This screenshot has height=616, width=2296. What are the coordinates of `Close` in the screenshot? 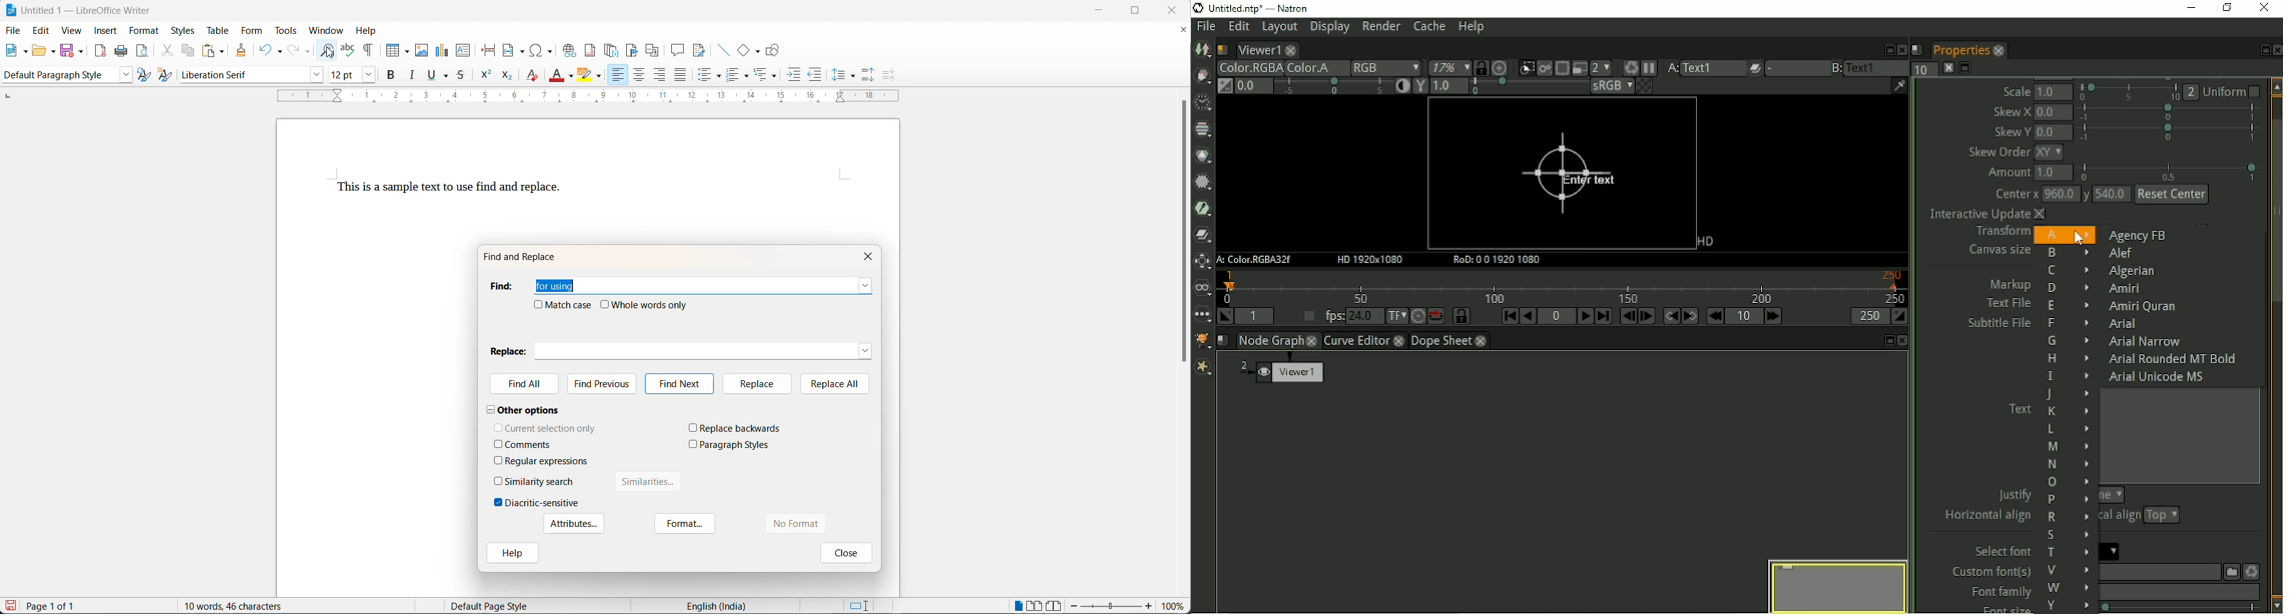 It's located at (2276, 50).